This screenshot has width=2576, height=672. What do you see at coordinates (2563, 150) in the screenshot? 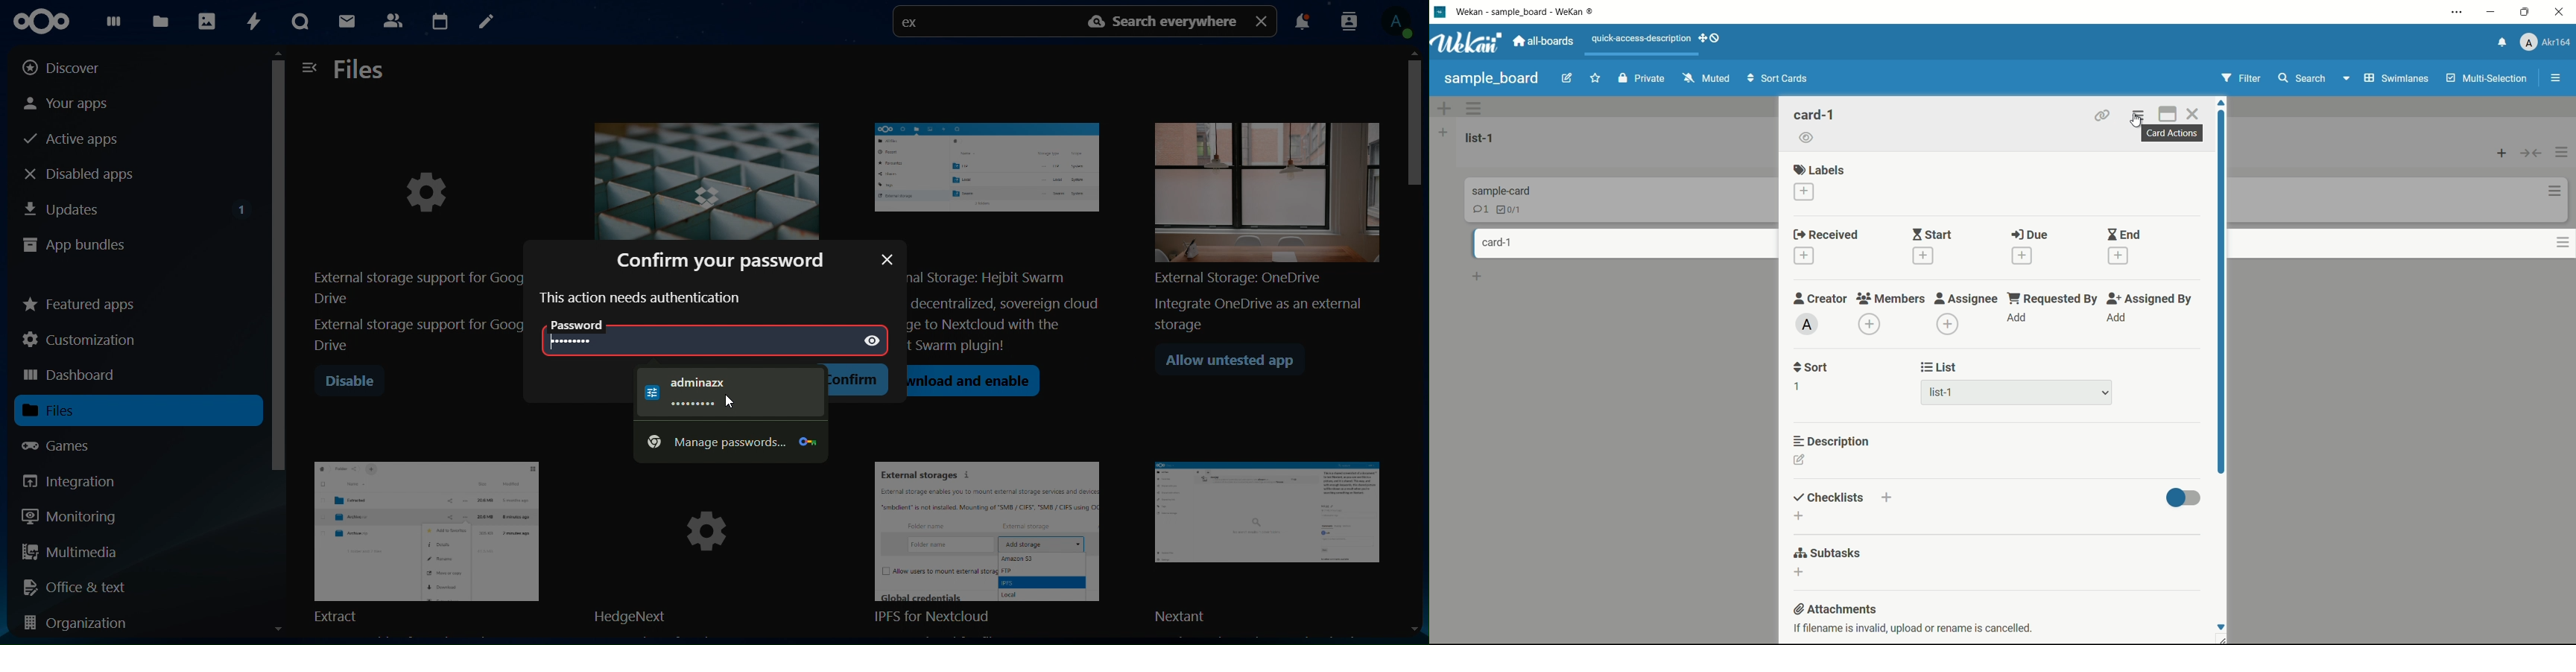
I see `list actions` at bounding box center [2563, 150].